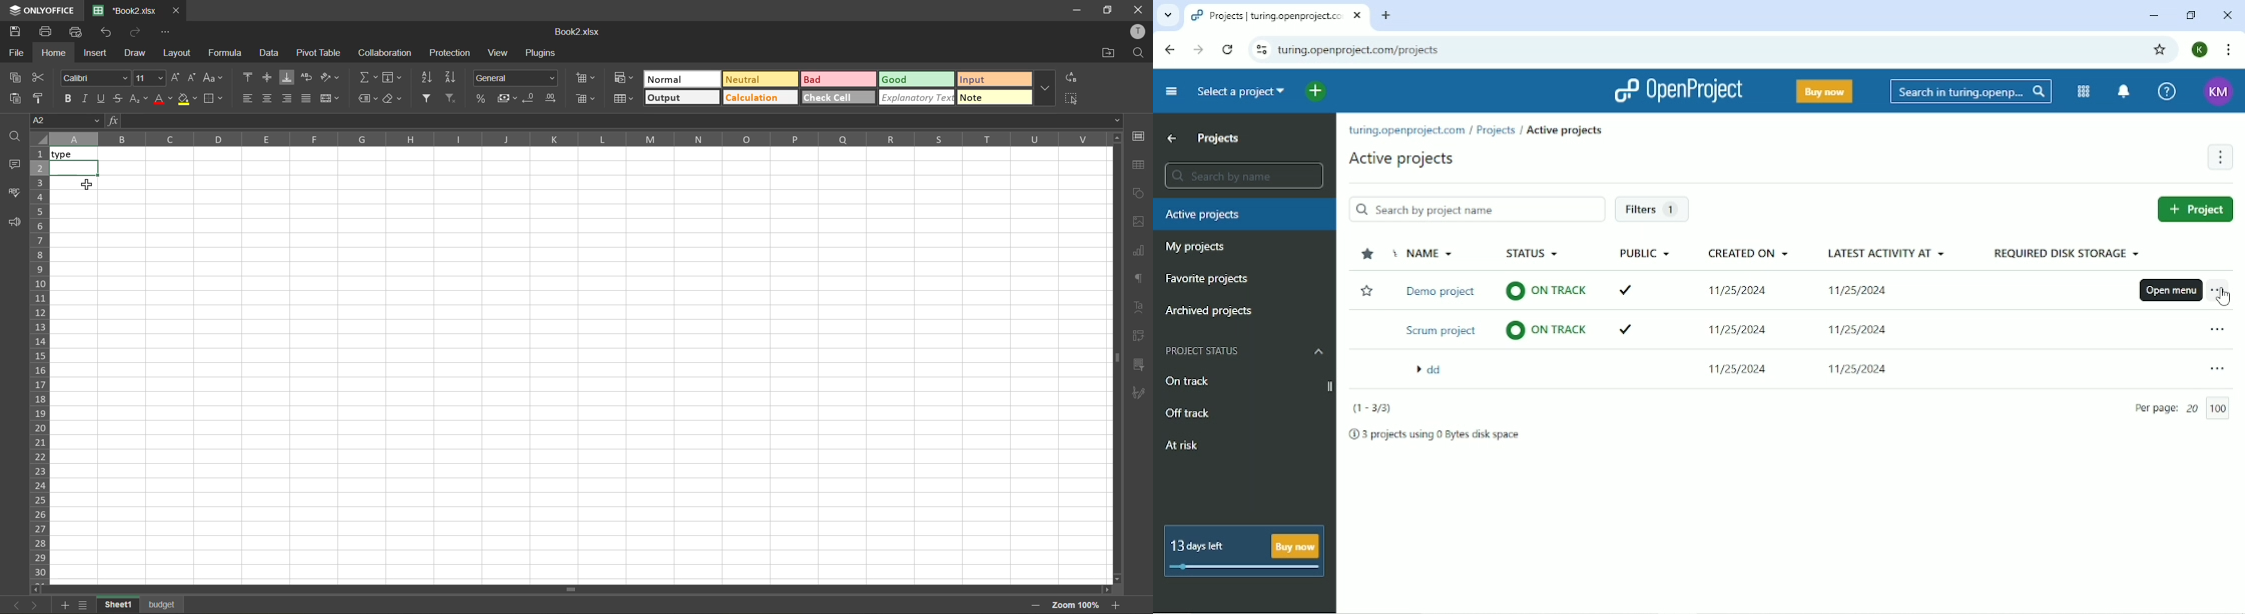  Describe the element at coordinates (137, 52) in the screenshot. I see `draw` at that location.